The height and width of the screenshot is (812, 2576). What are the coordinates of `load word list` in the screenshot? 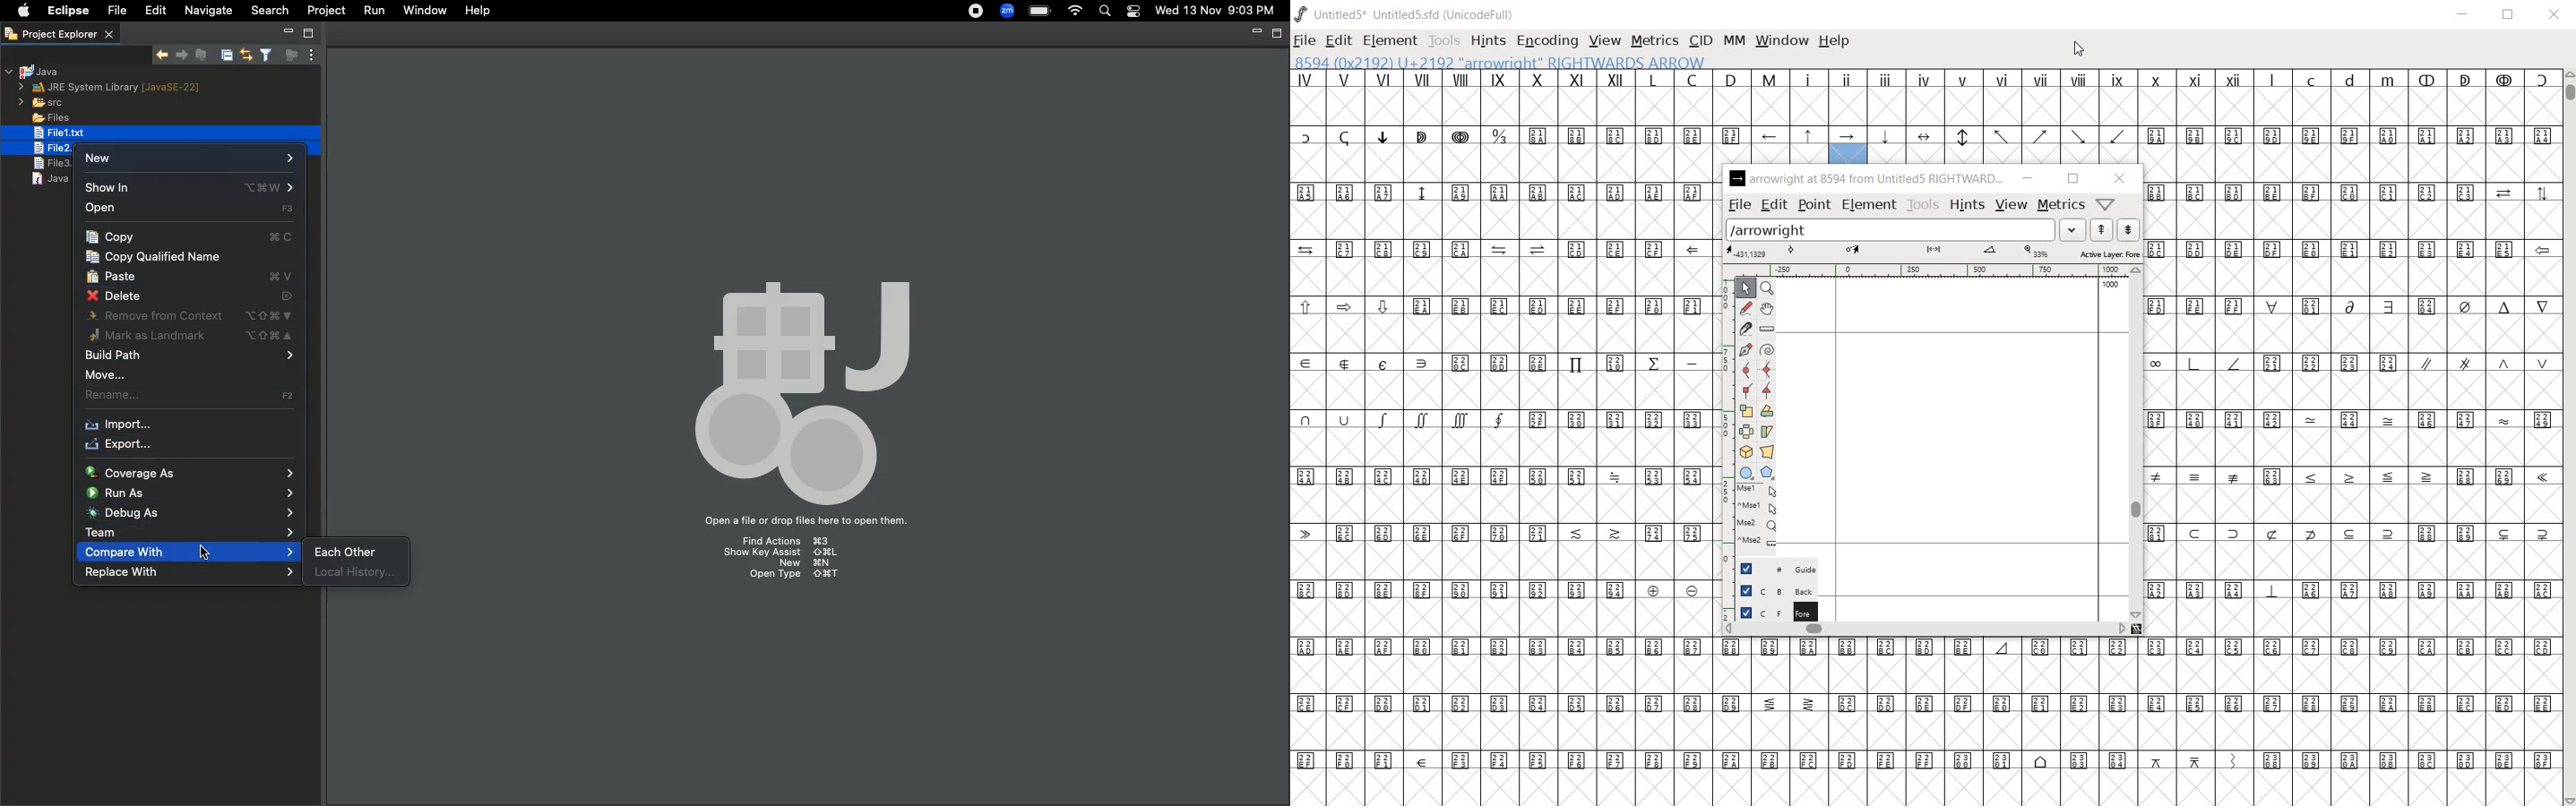 It's located at (1904, 229).